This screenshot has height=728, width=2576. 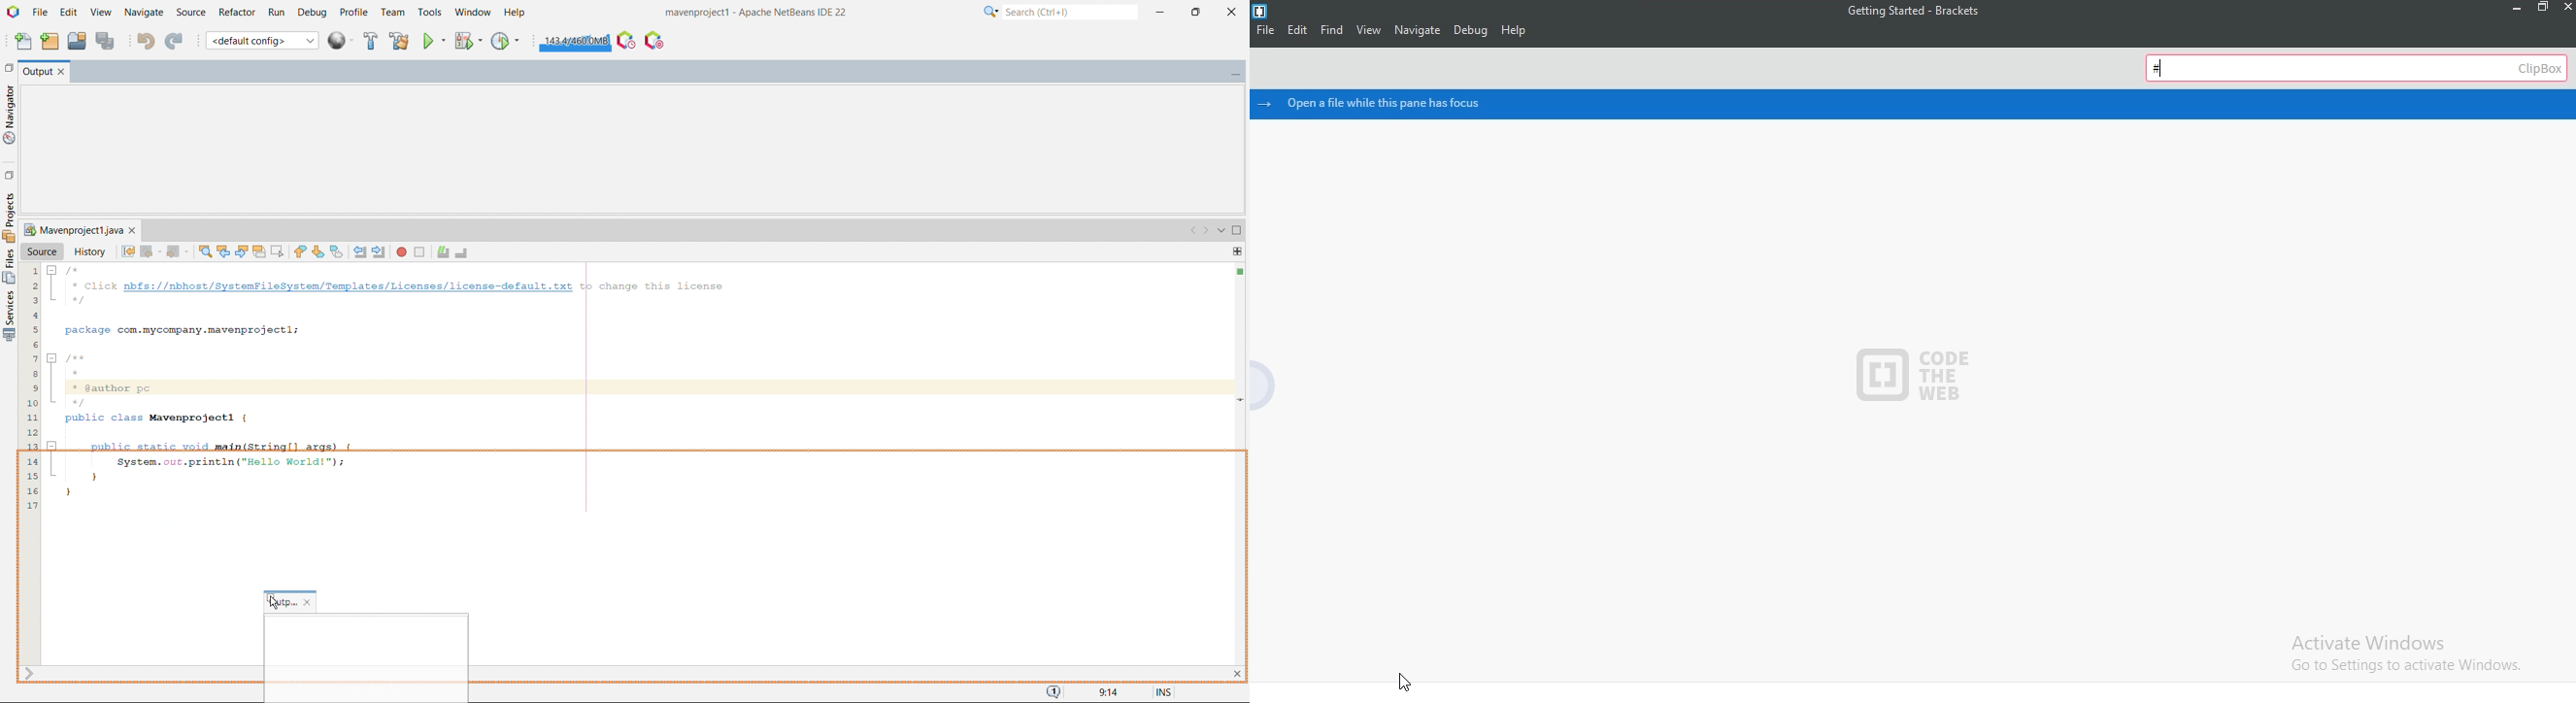 What do you see at coordinates (9, 266) in the screenshot?
I see `files` at bounding box center [9, 266].